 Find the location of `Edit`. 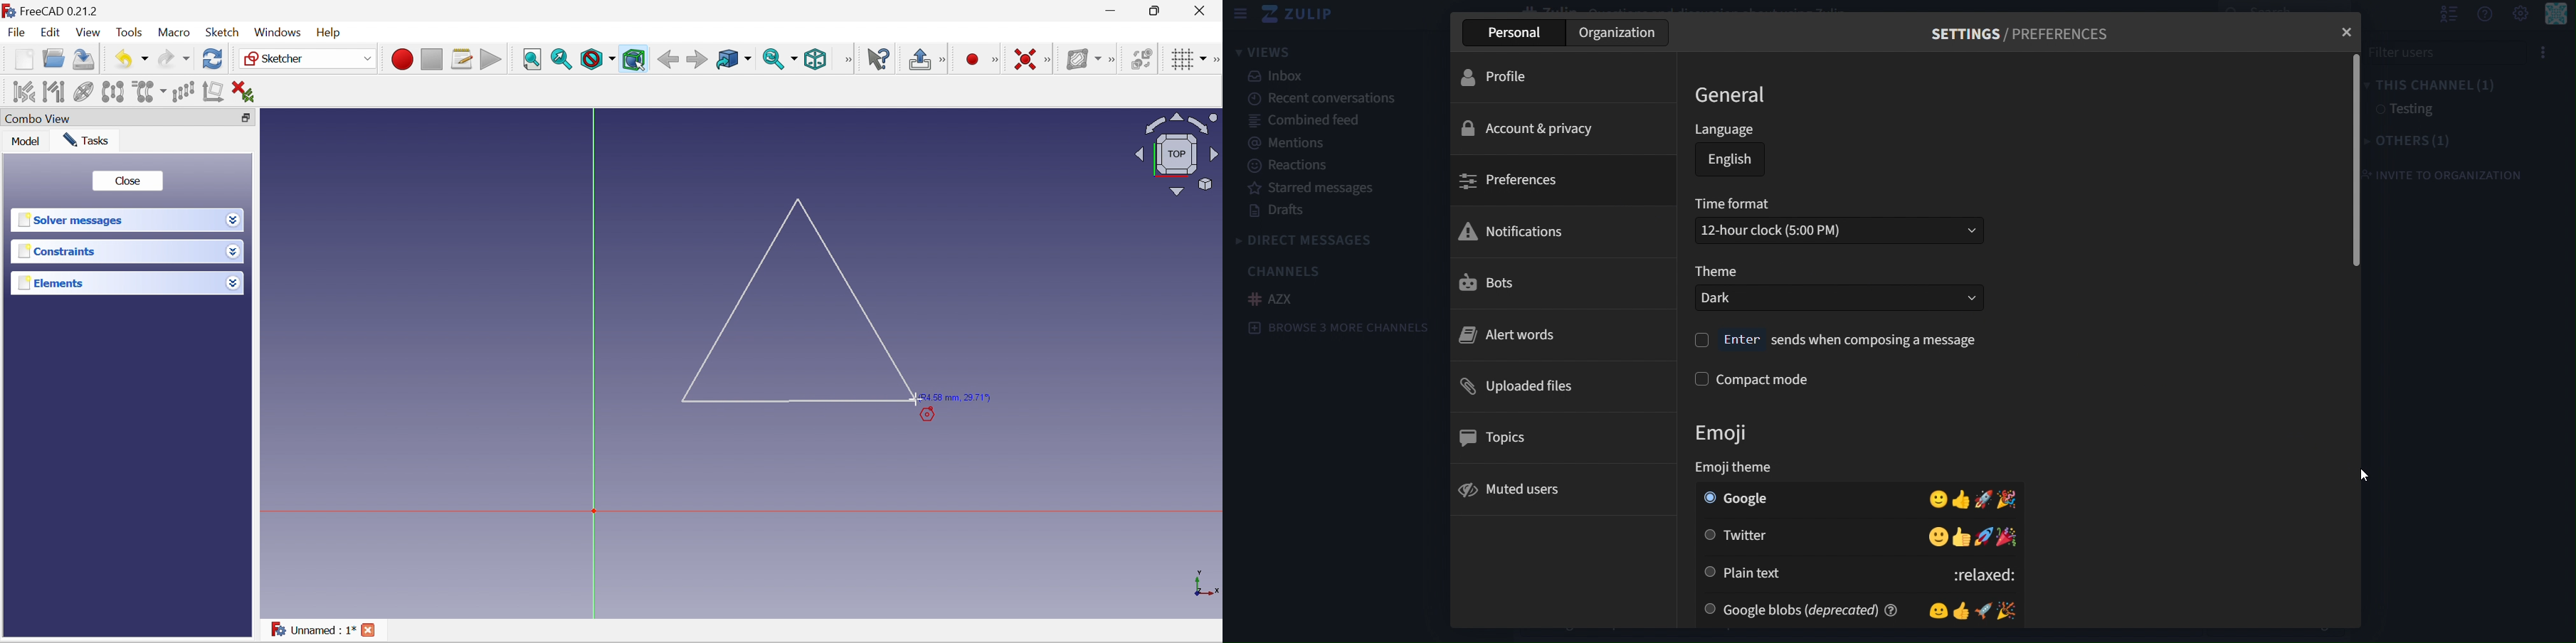

Edit is located at coordinates (50, 31).